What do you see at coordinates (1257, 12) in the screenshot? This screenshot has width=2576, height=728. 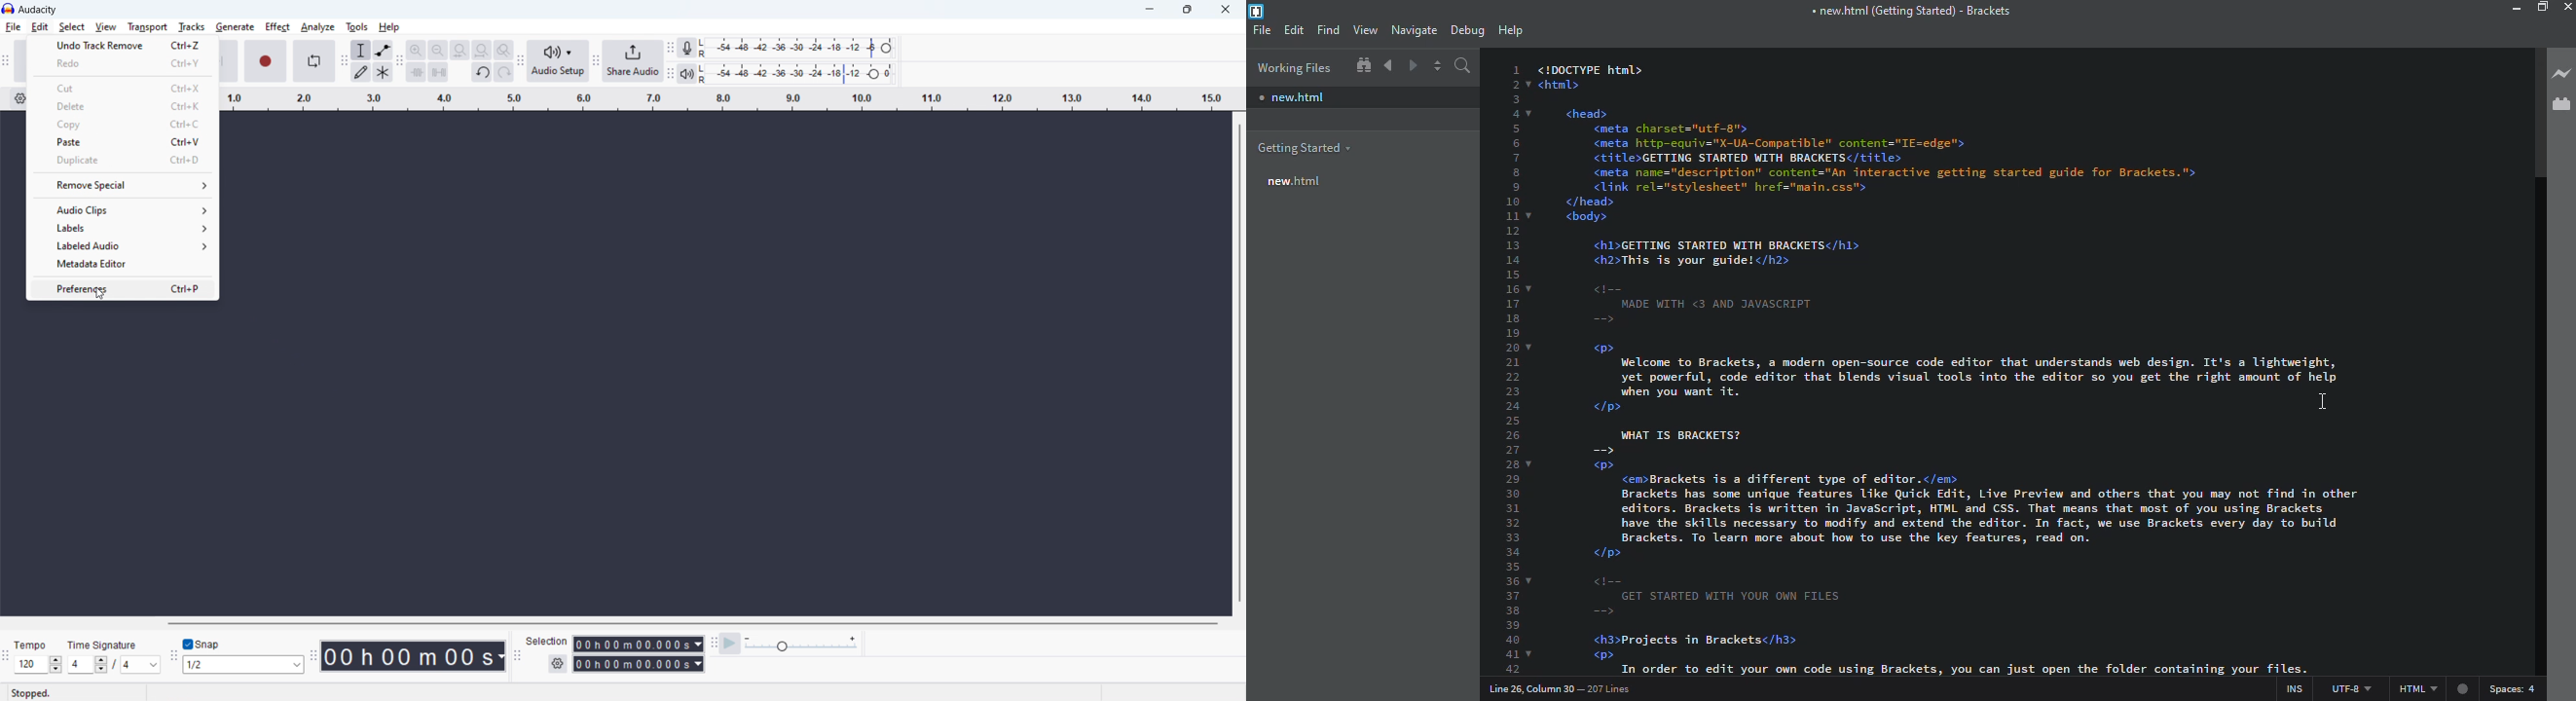 I see `brackets` at bounding box center [1257, 12].